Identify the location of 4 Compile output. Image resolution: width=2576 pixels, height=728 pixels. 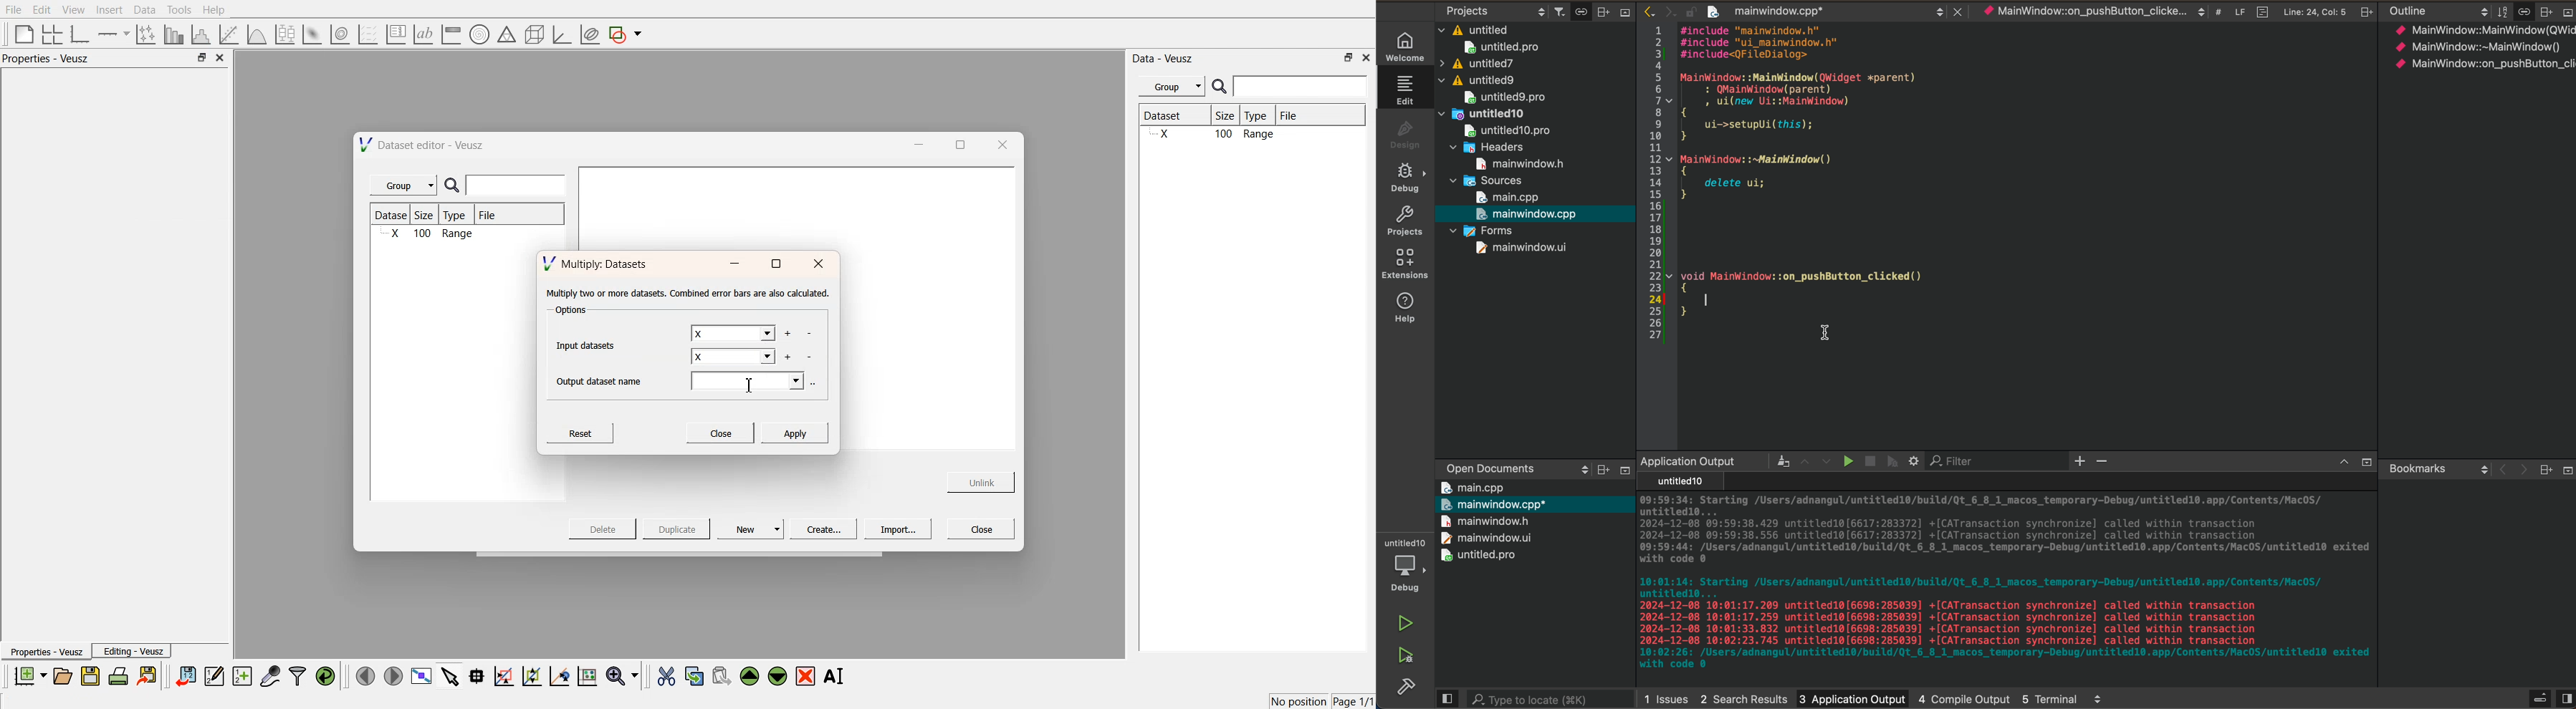
(1965, 696).